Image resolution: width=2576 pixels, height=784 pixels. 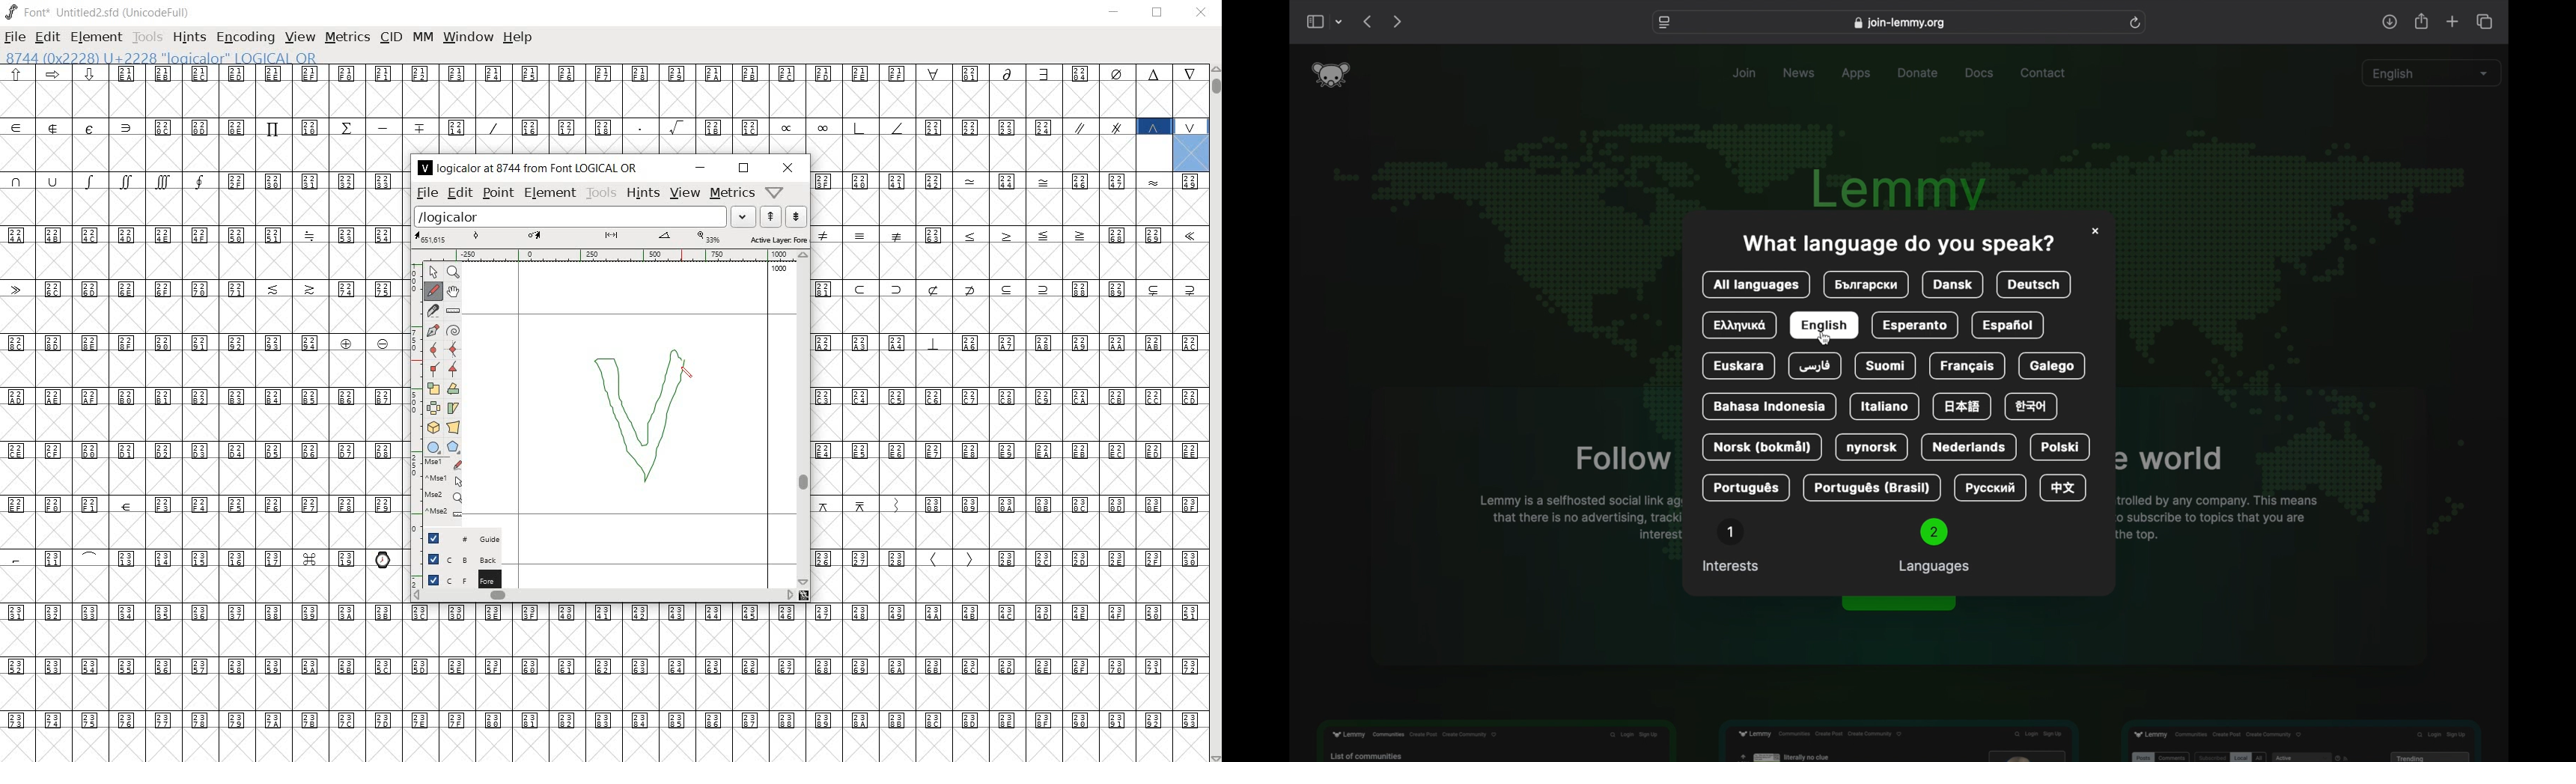 What do you see at coordinates (805, 419) in the screenshot?
I see `scrollbar` at bounding box center [805, 419].